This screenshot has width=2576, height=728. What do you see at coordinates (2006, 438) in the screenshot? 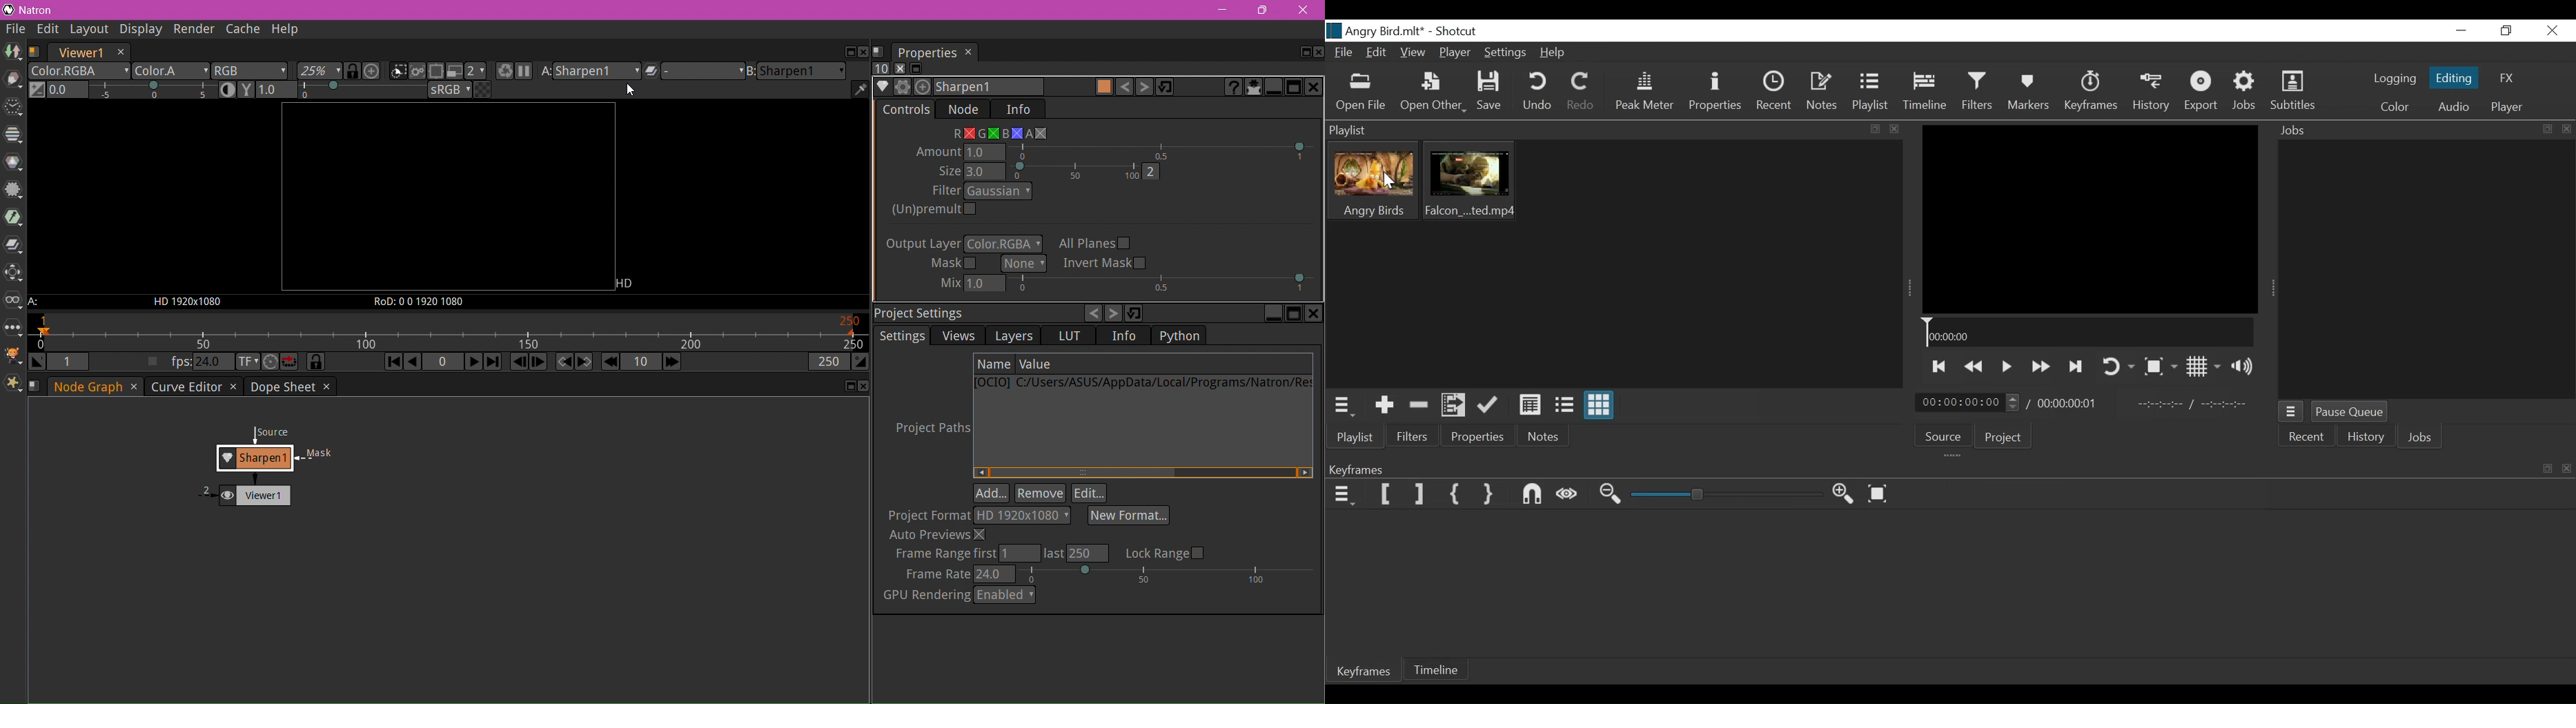
I see `Project` at bounding box center [2006, 438].